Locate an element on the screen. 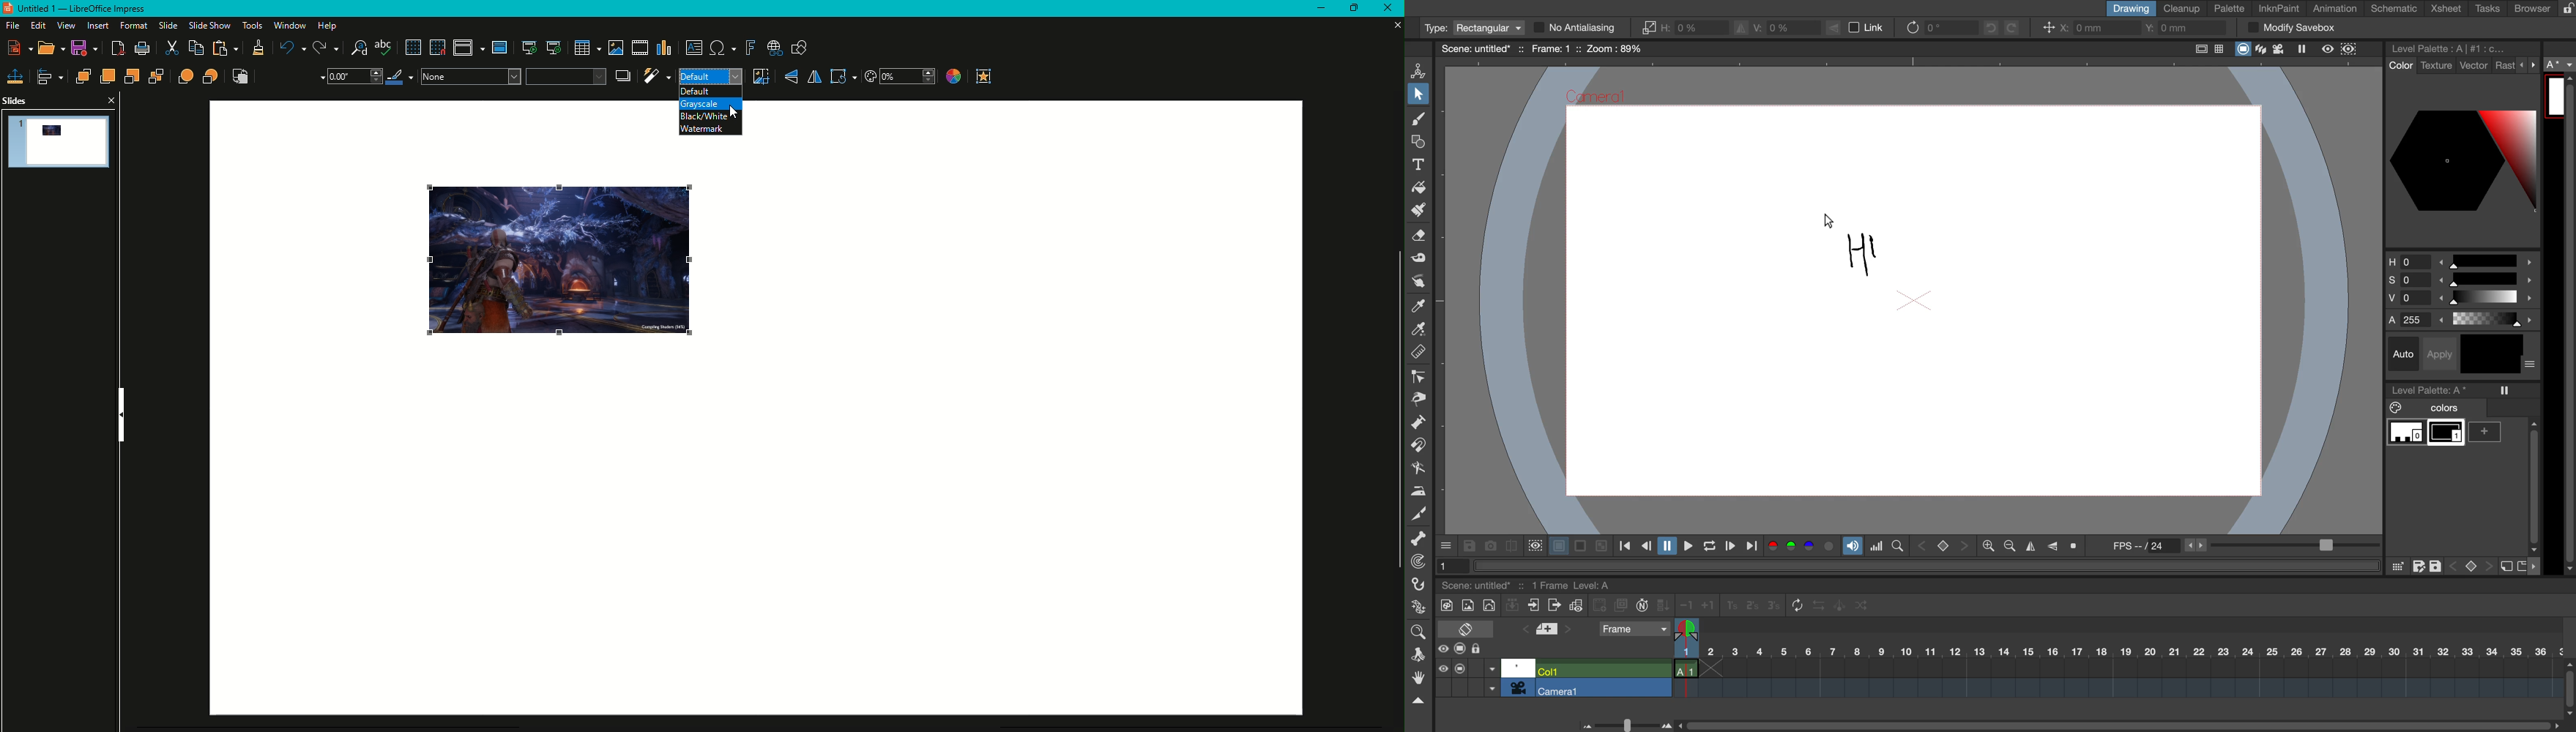 The image size is (2576, 756). vector is located at coordinates (2474, 66).